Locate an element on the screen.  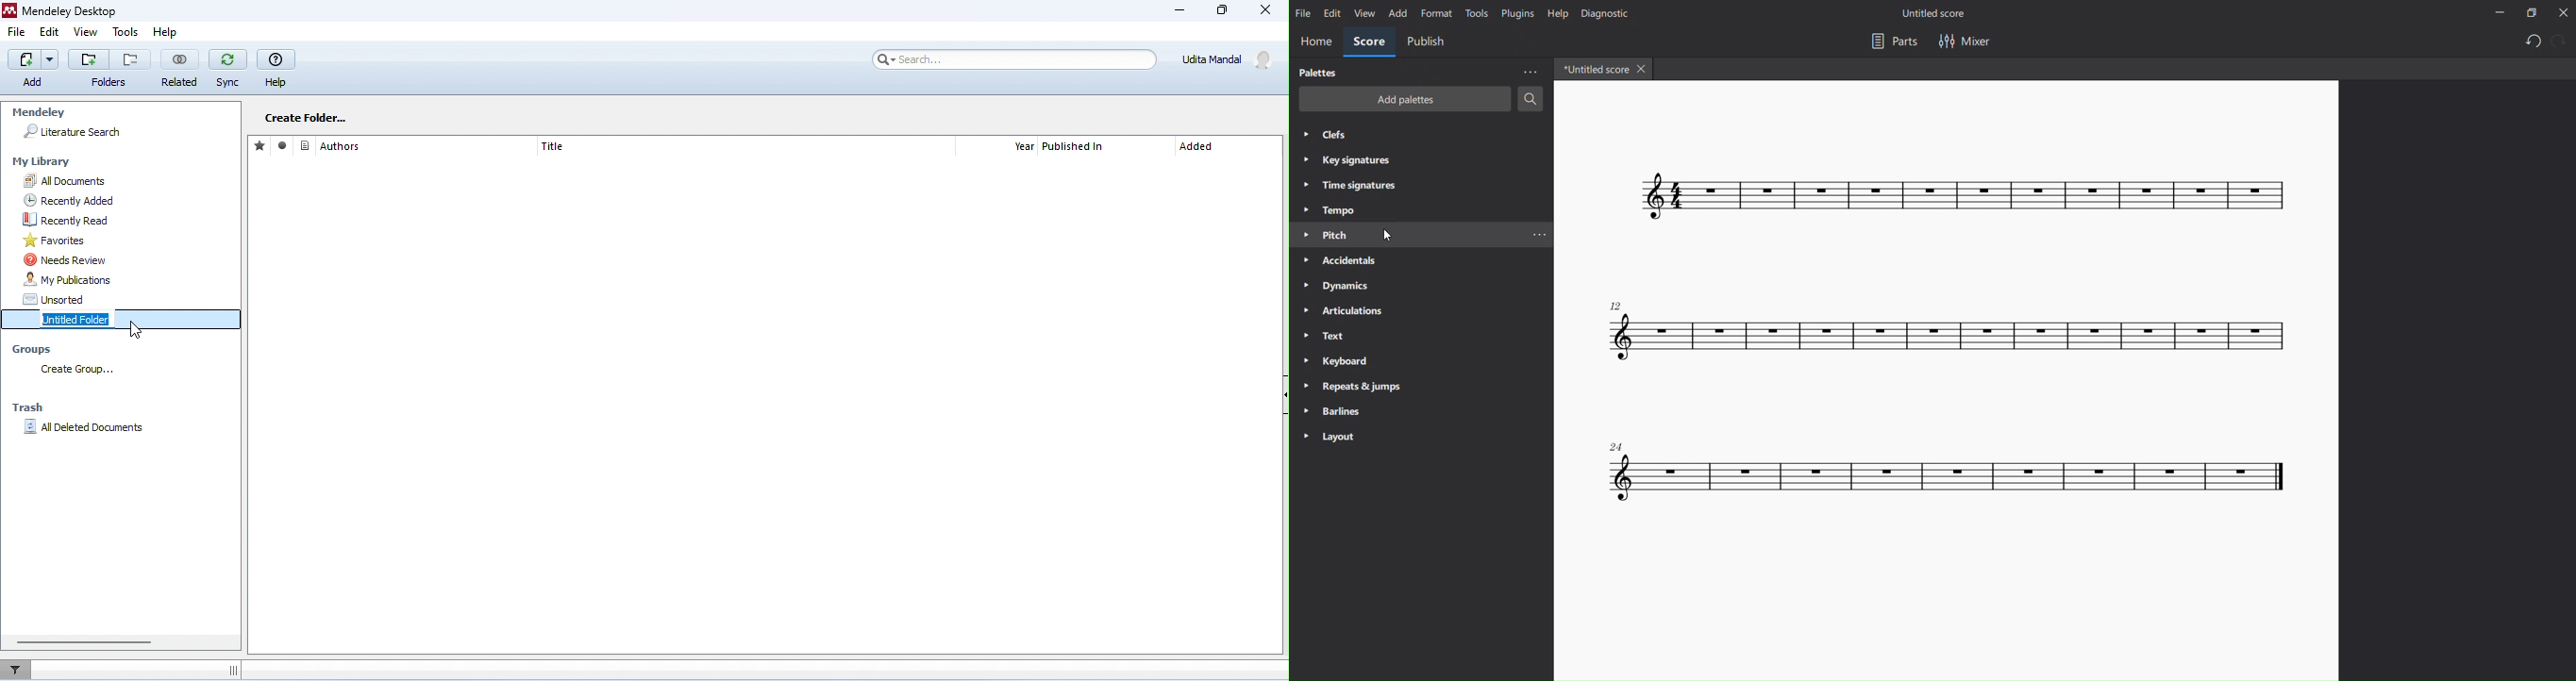
edit is located at coordinates (1331, 14).